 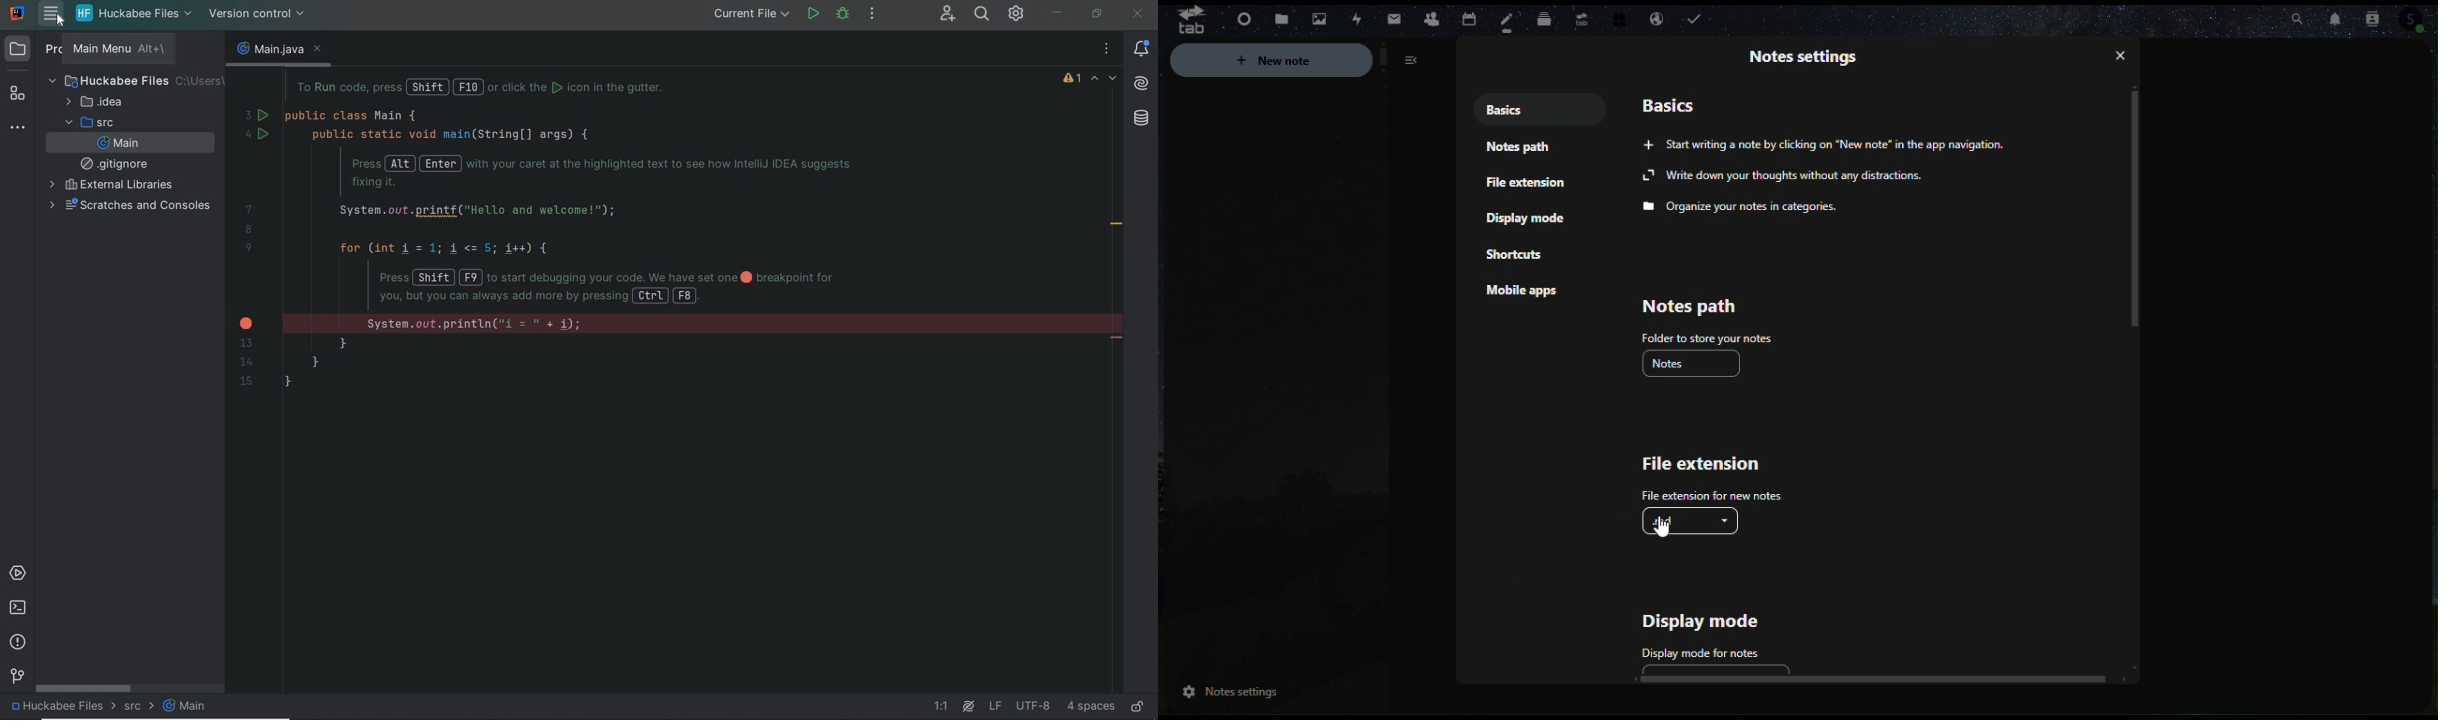 I want to click on Writing a note, so click(x=1845, y=146).